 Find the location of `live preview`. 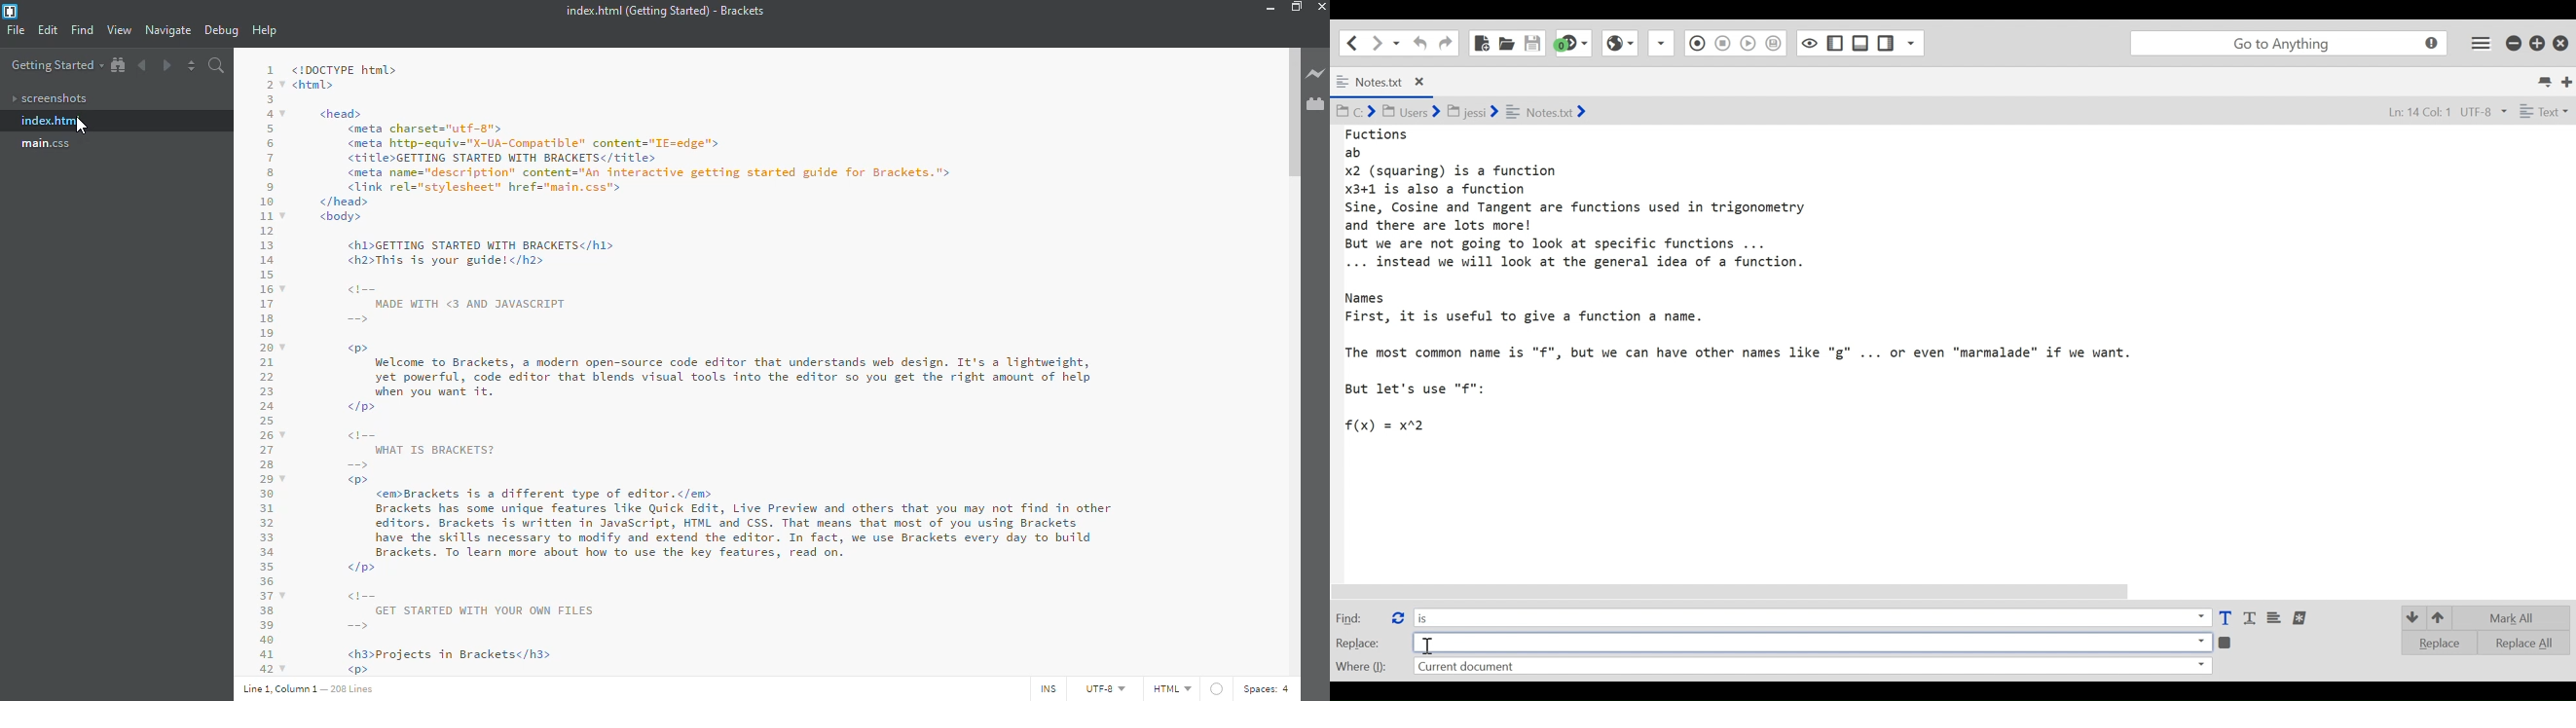

live preview is located at coordinates (1316, 75).